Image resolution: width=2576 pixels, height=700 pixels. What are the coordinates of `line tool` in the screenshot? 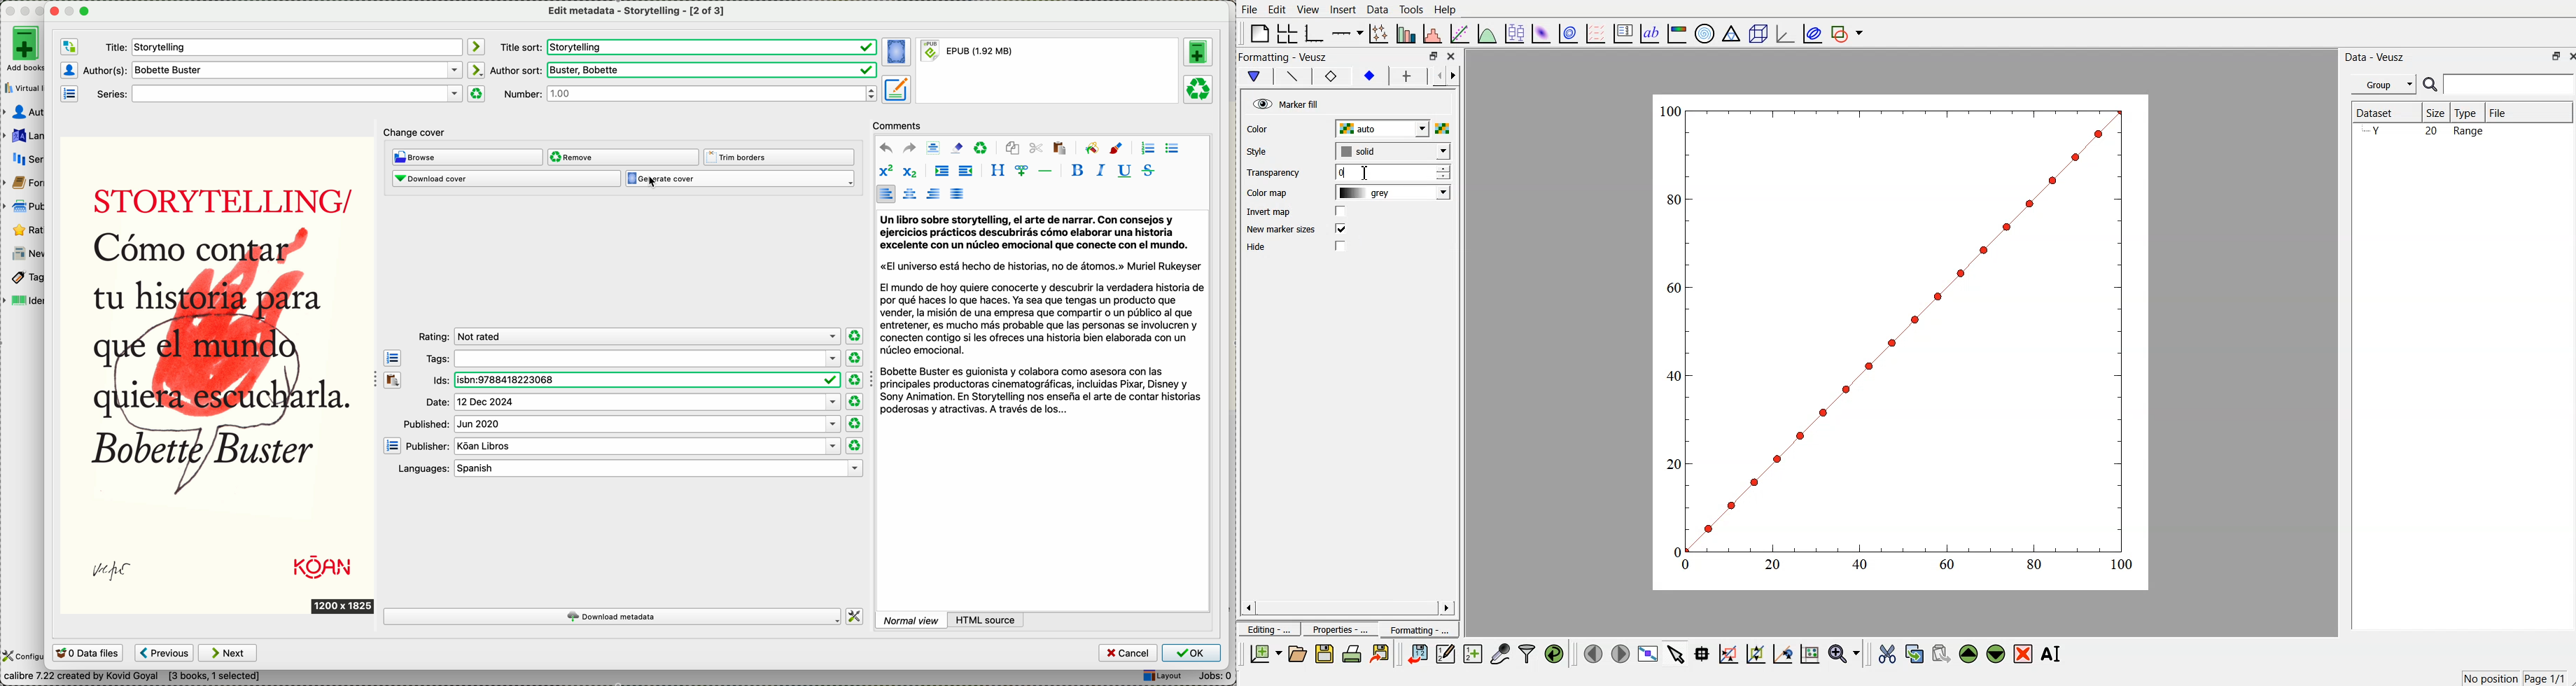 It's located at (1289, 75).